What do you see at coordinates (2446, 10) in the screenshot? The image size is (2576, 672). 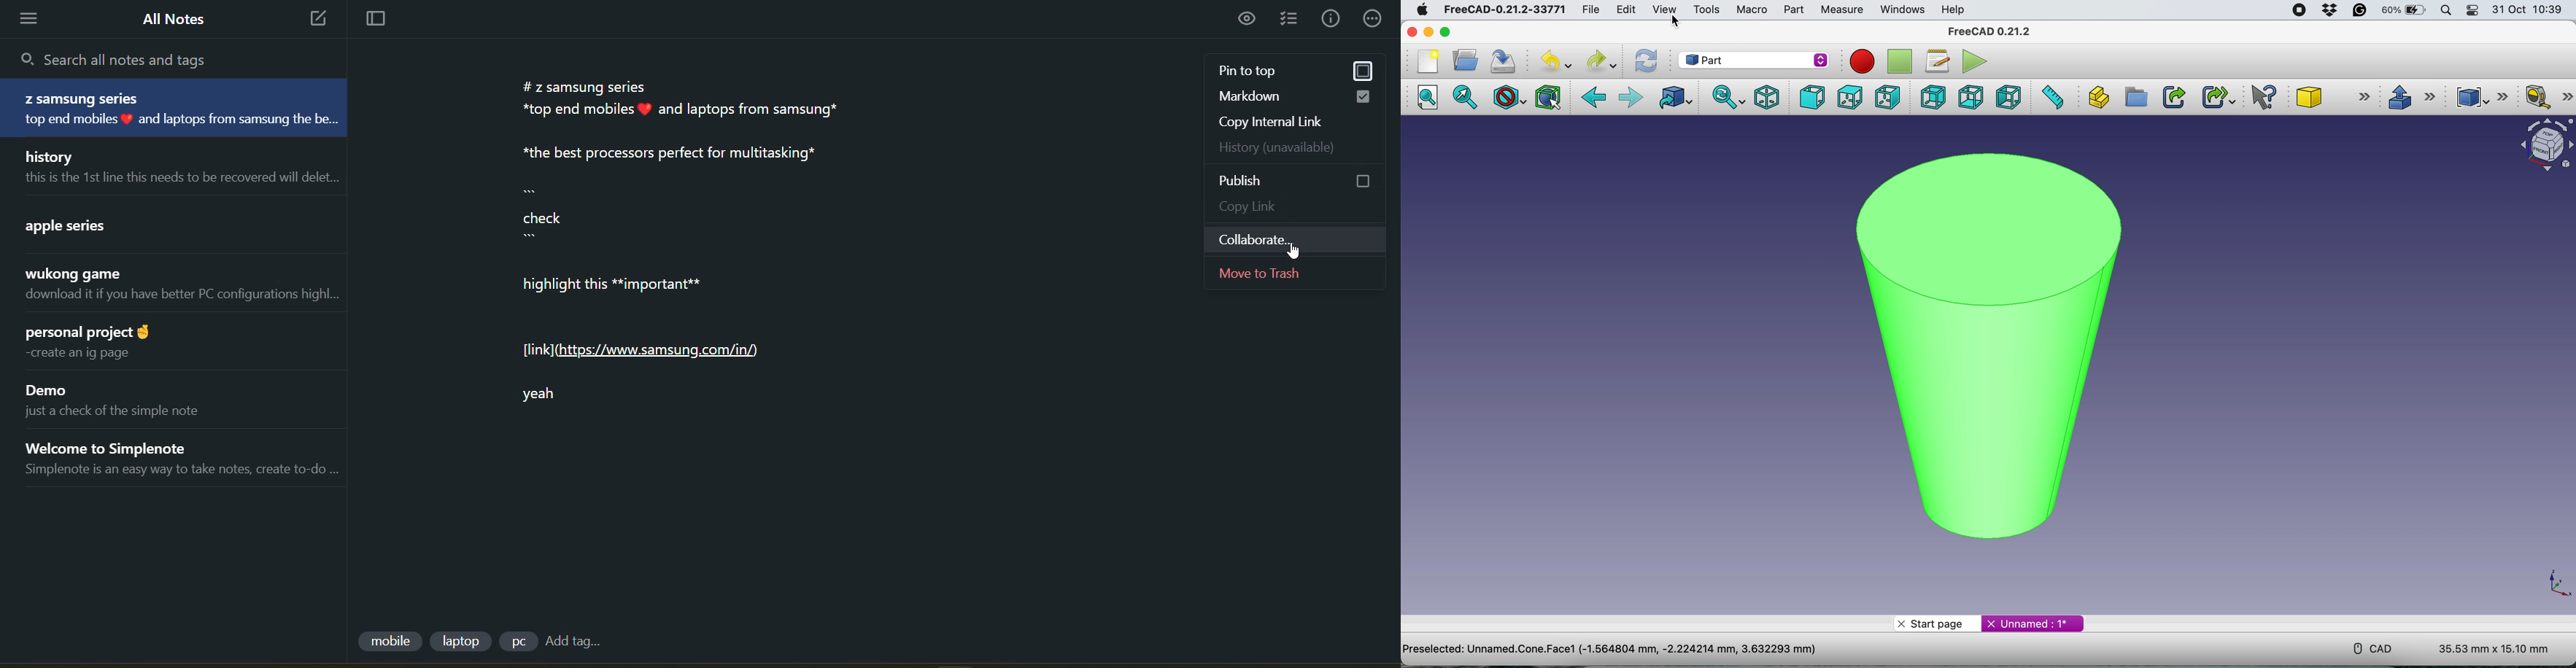 I see `spotlight search` at bounding box center [2446, 10].